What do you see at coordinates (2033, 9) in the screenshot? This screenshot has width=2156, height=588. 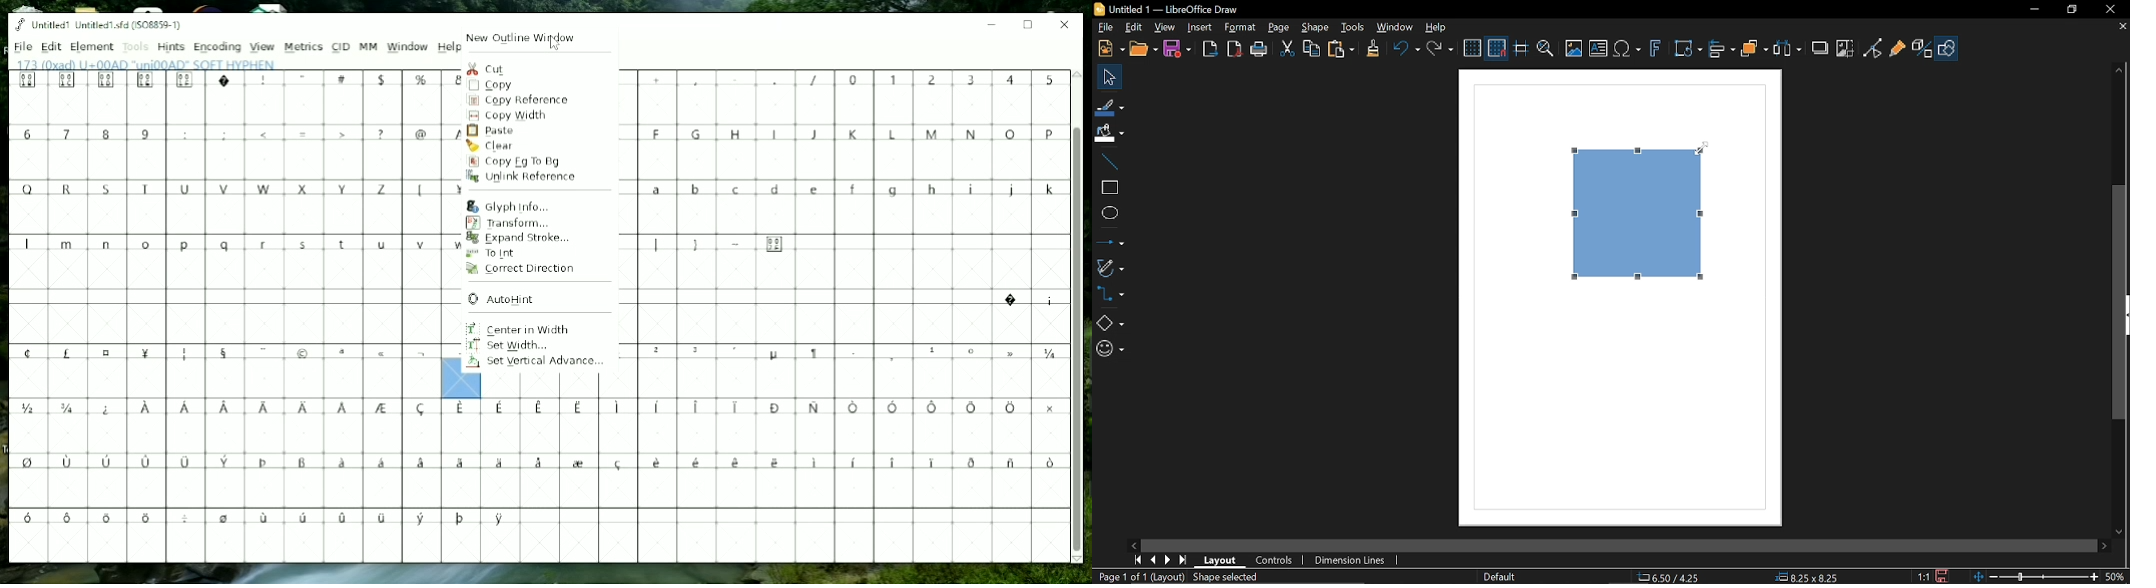 I see `Minimize` at bounding box center [2033, 9].